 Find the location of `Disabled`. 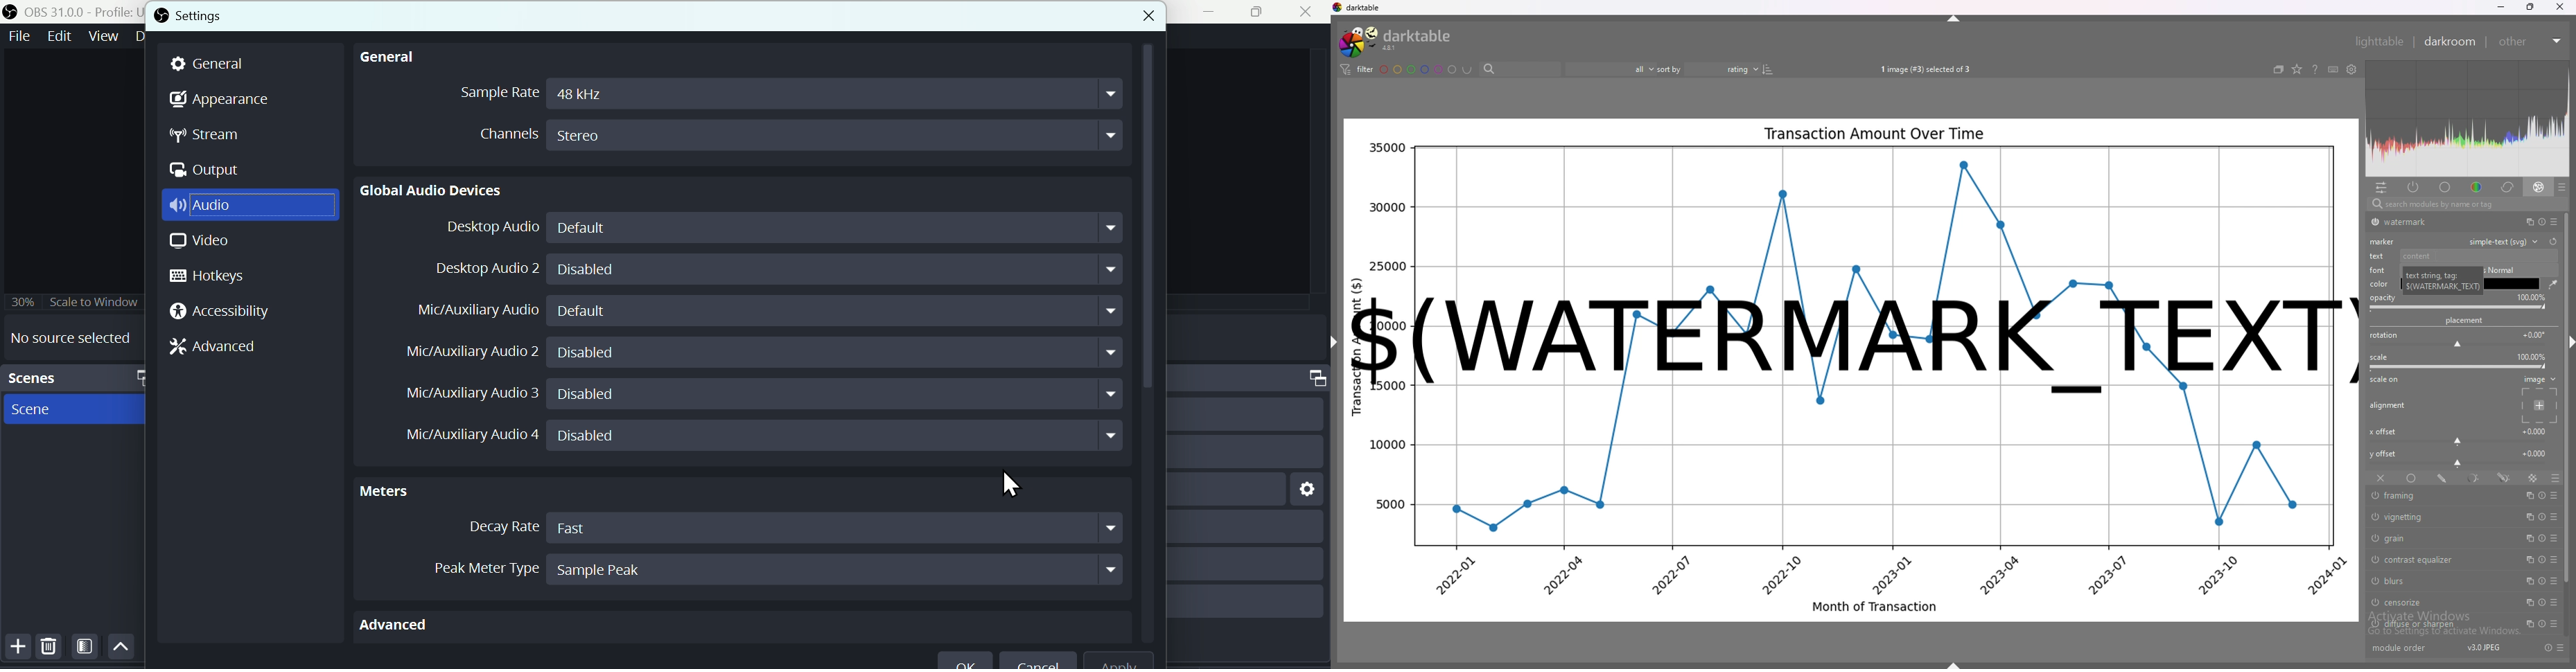

Disabled is located at coordinates (839, 436).